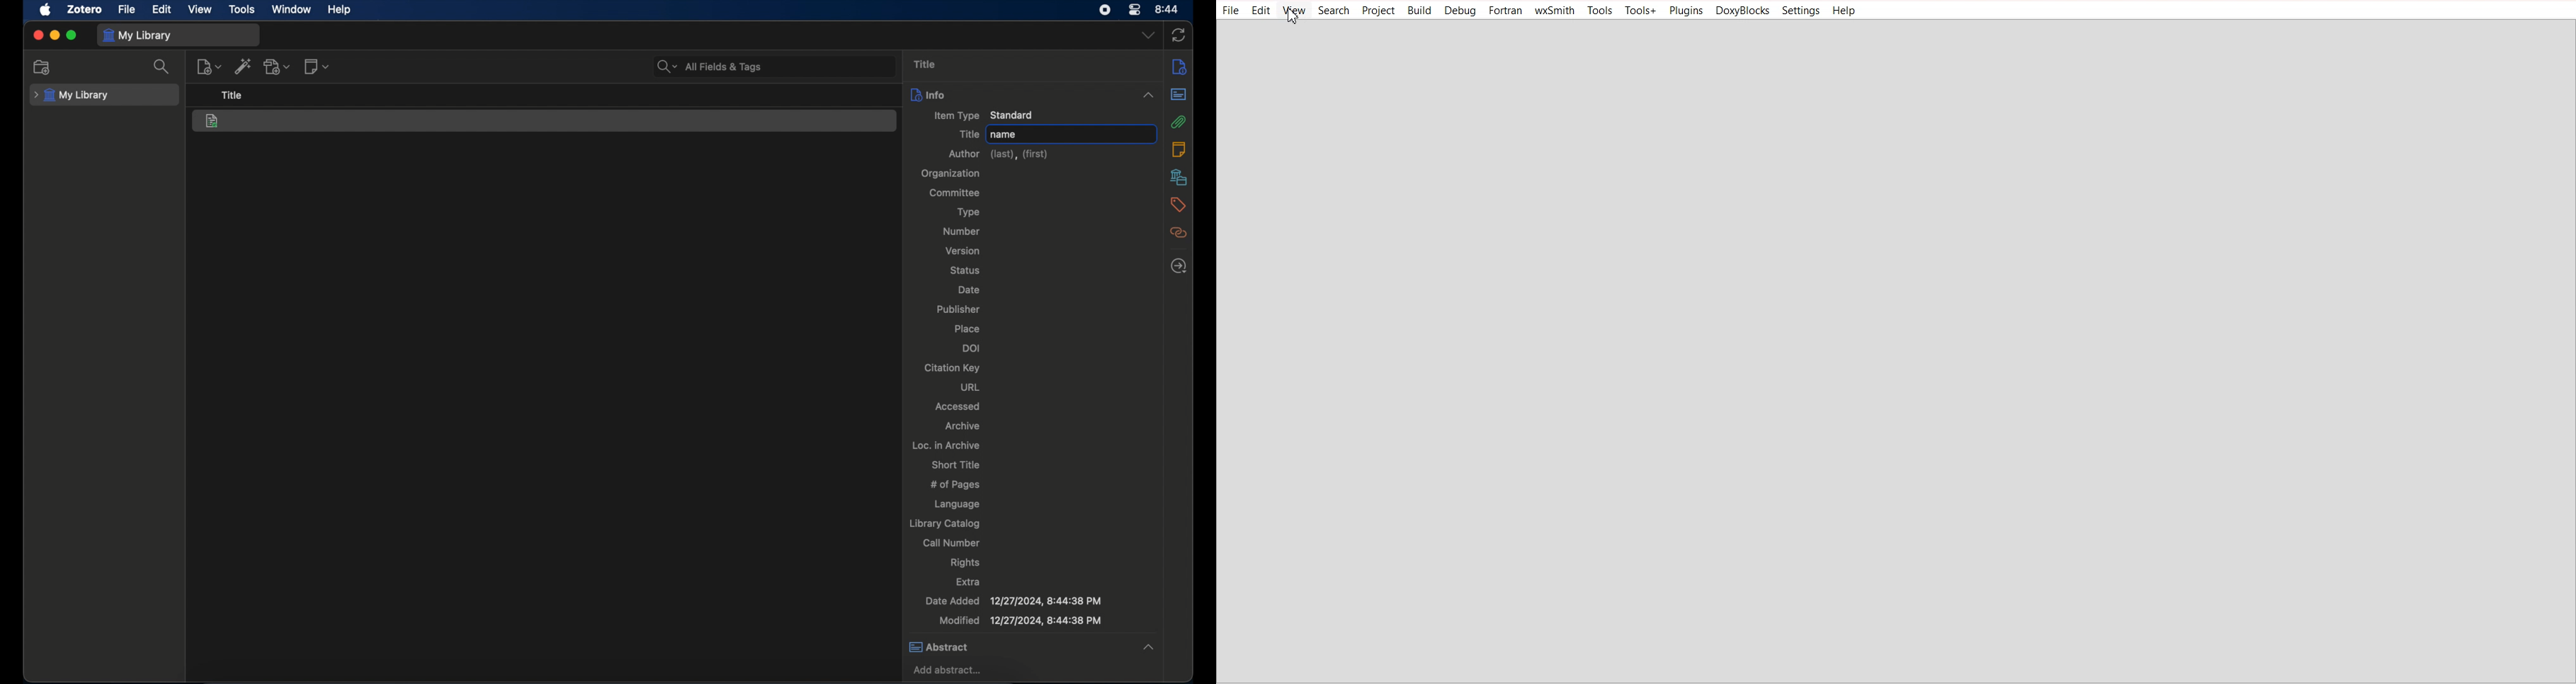 Image resolution: width=2576 pixels, height=700 pixels. I want to click on screen recorder, so click(1105, 10).